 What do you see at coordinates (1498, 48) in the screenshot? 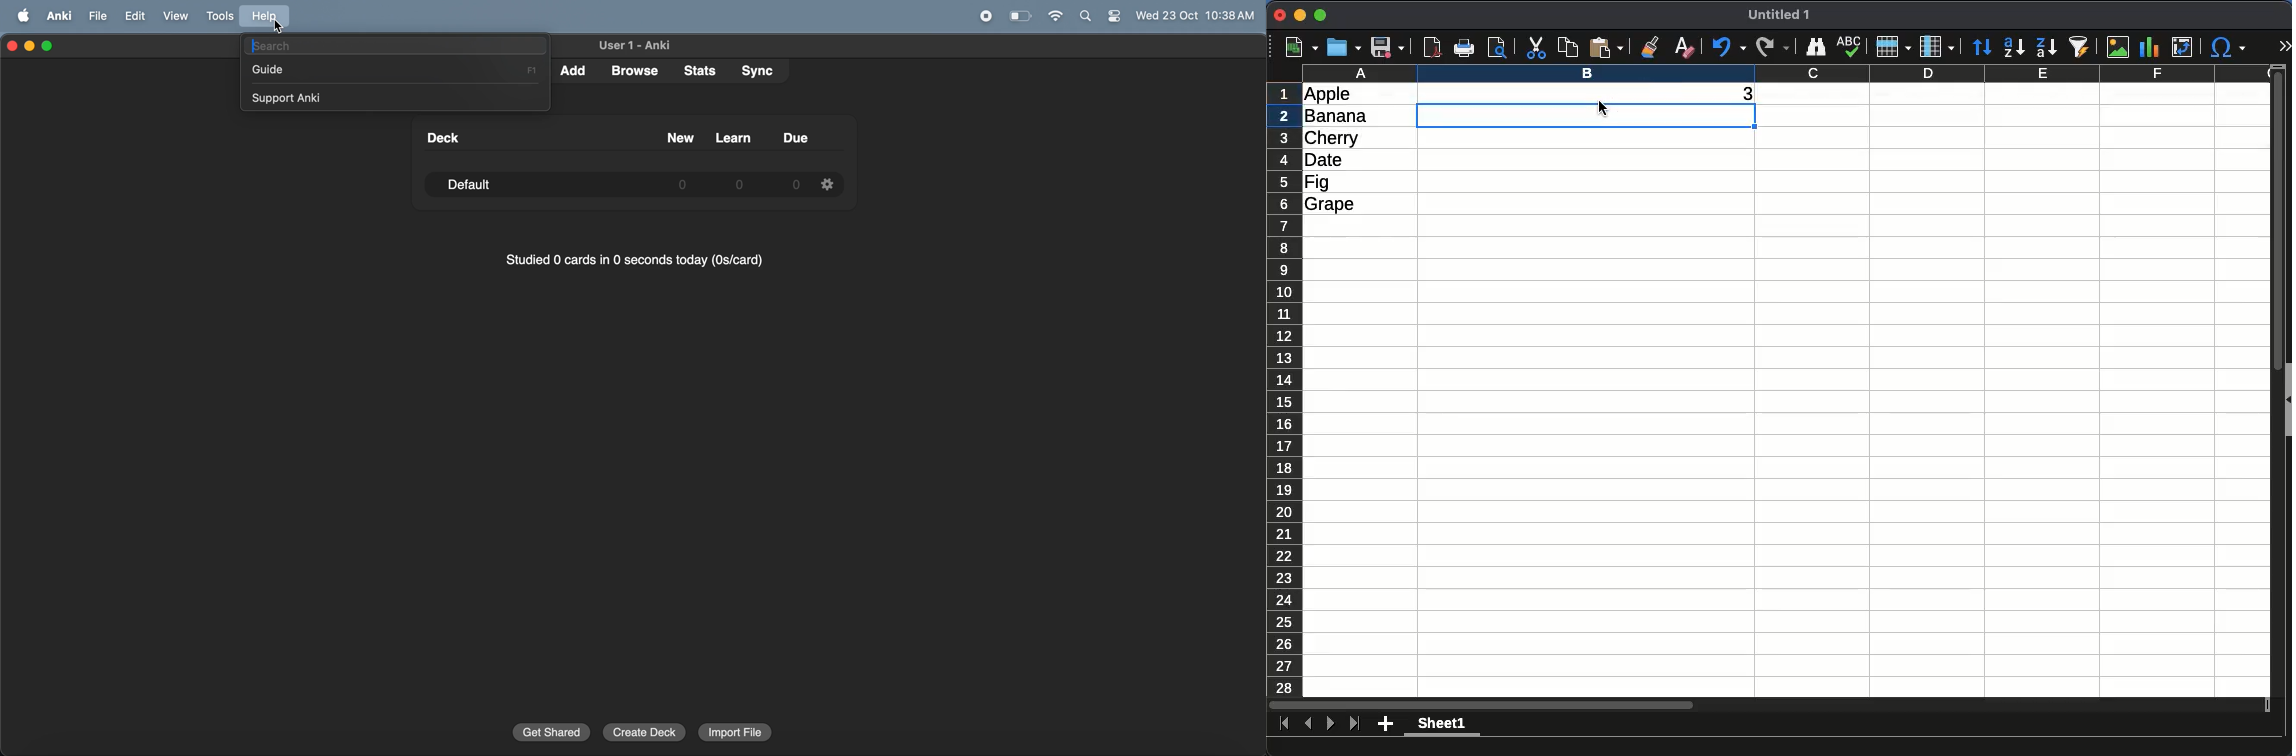
I see `print preview` at bounding box center [1498, 48].